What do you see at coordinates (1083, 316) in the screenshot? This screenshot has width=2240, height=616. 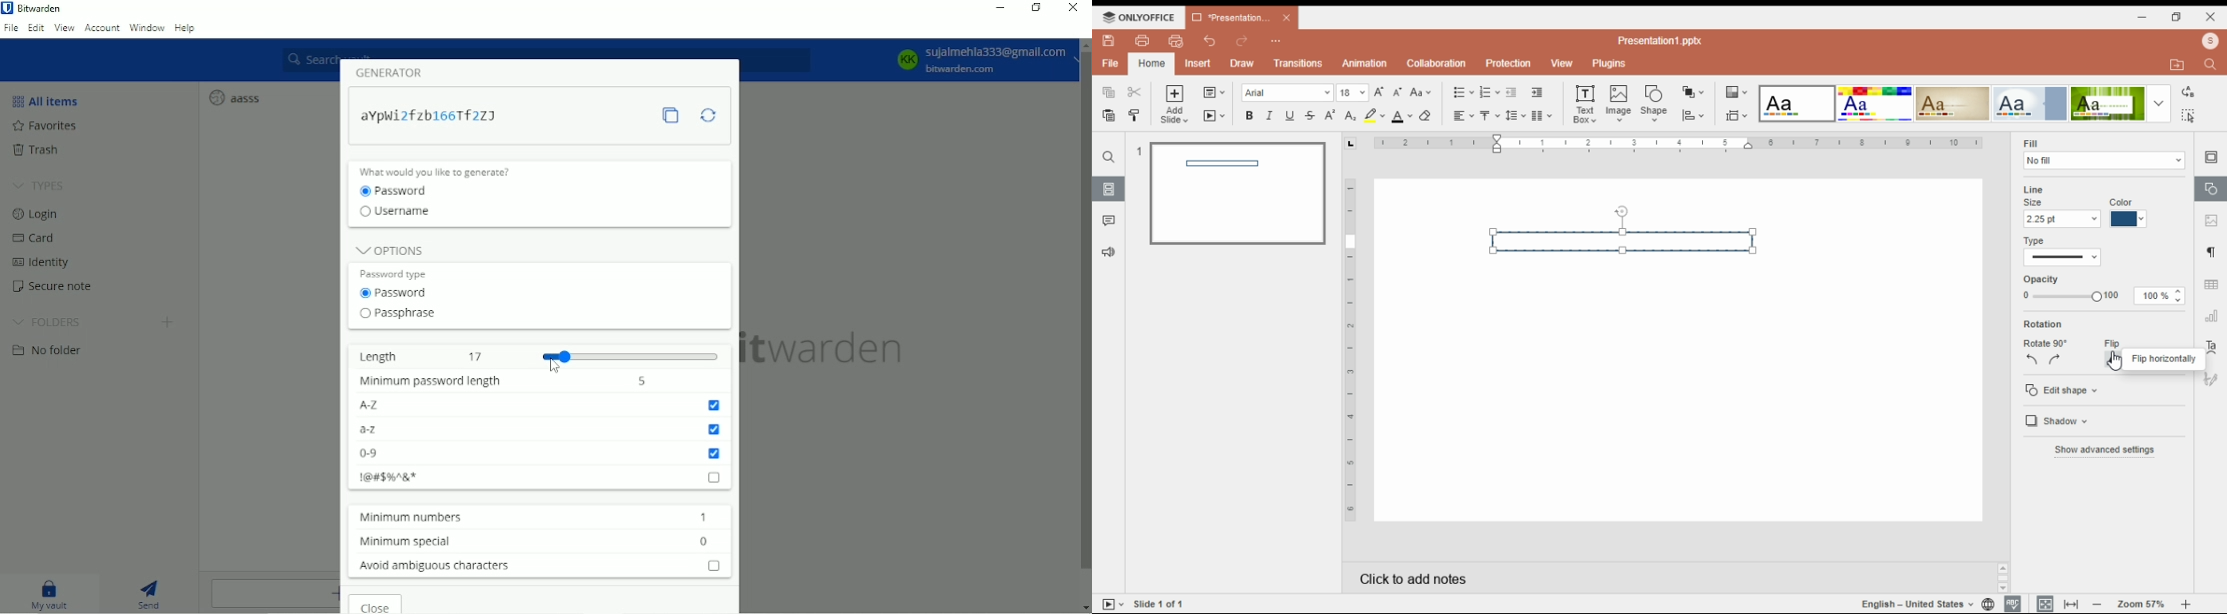 I see `Vertical scrollbar` at bounding box center [1083, 316].